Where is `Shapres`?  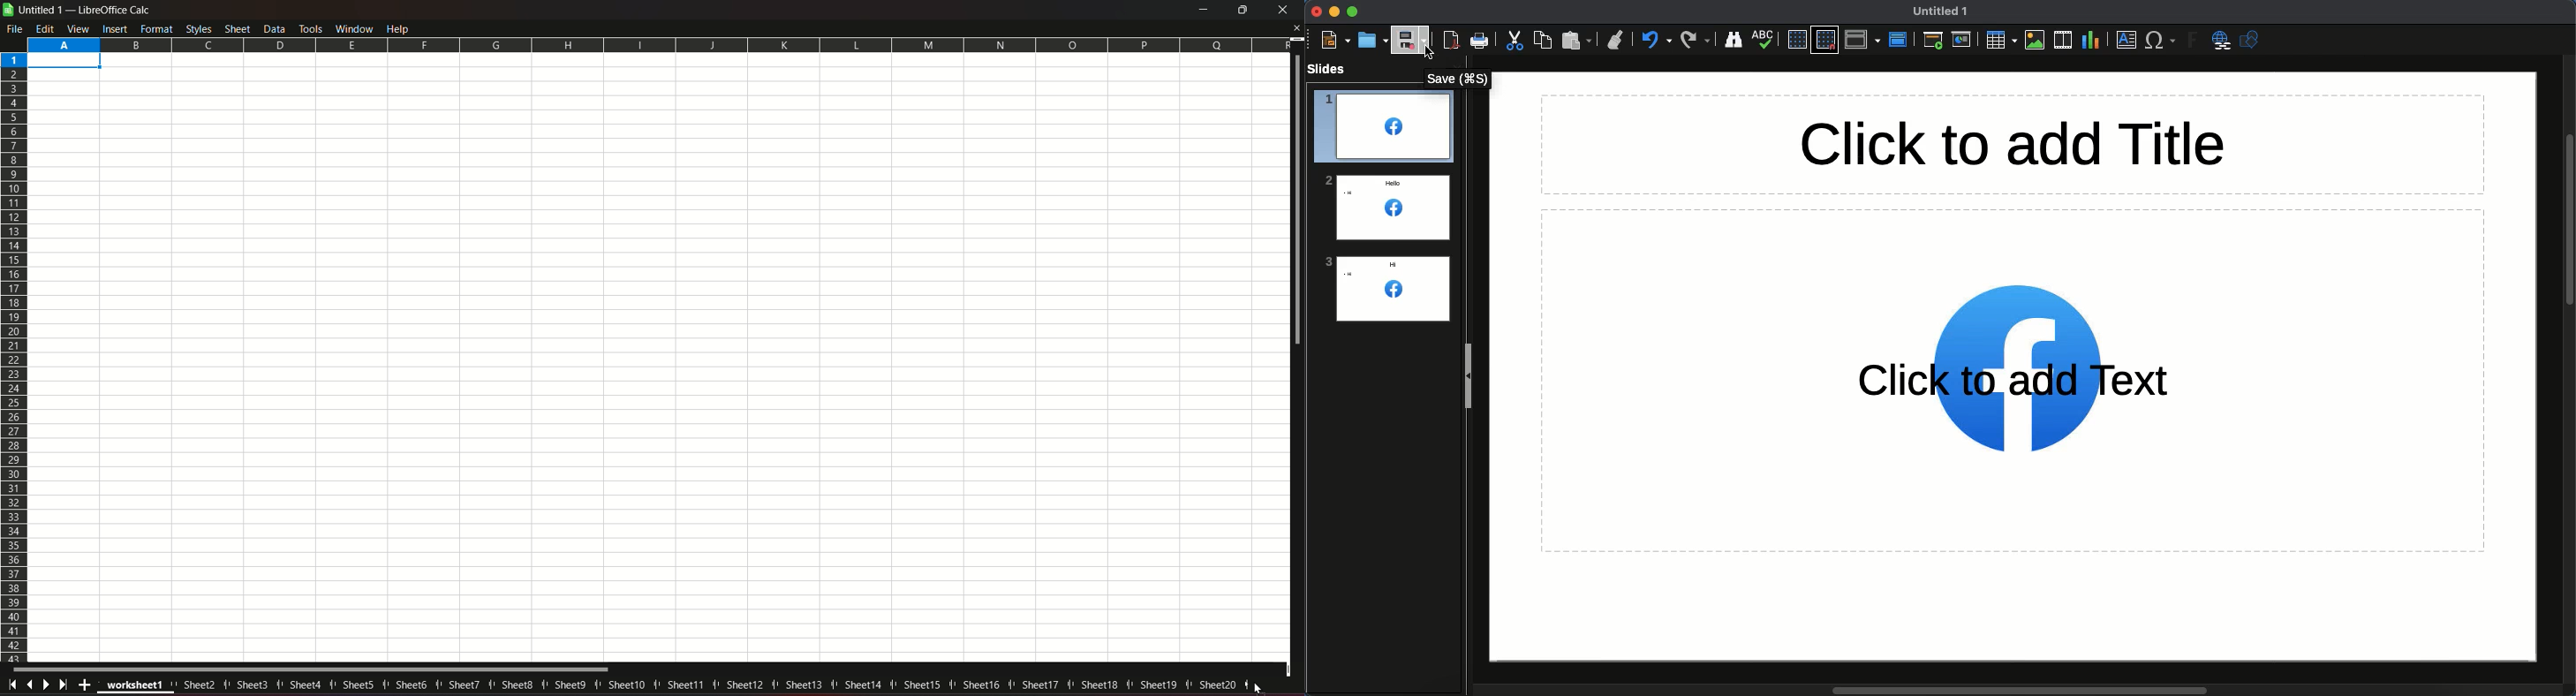
Shapres is located at coordinates (2253, 40).